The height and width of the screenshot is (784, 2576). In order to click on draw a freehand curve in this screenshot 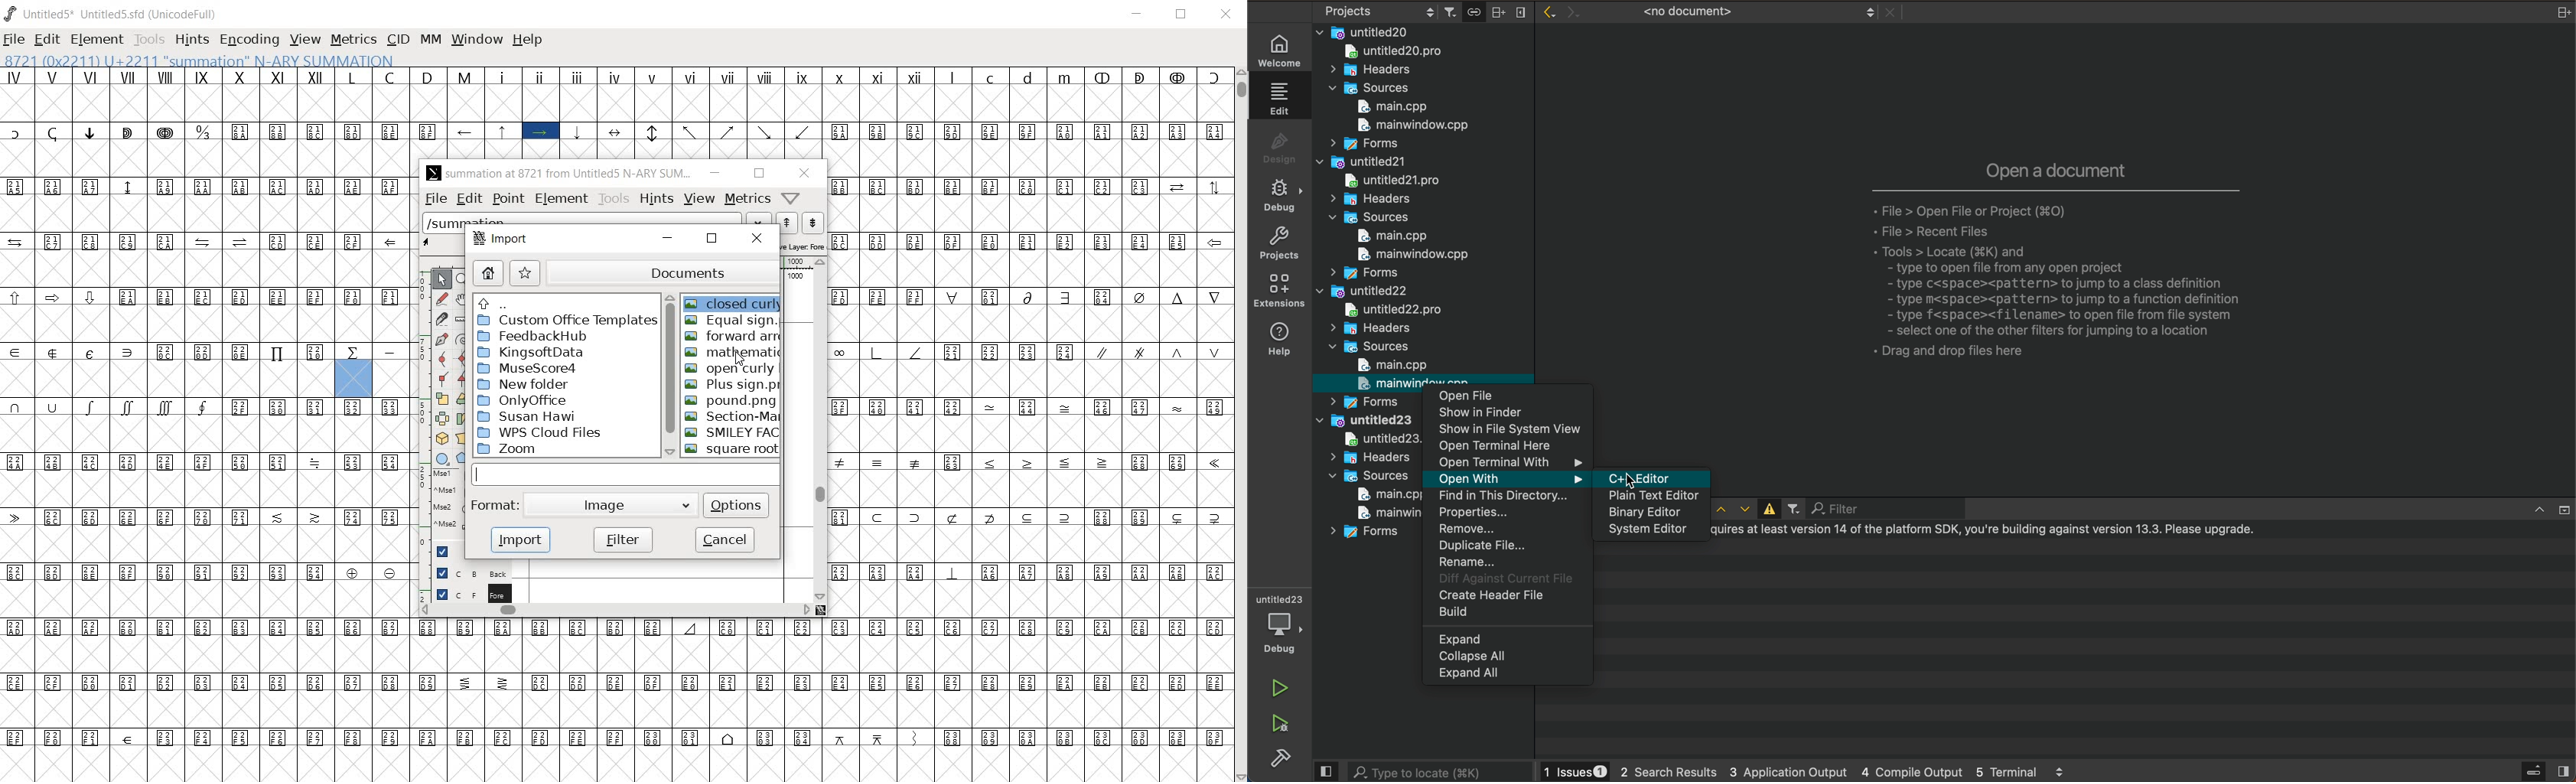, I will do `click(441, 297)`.